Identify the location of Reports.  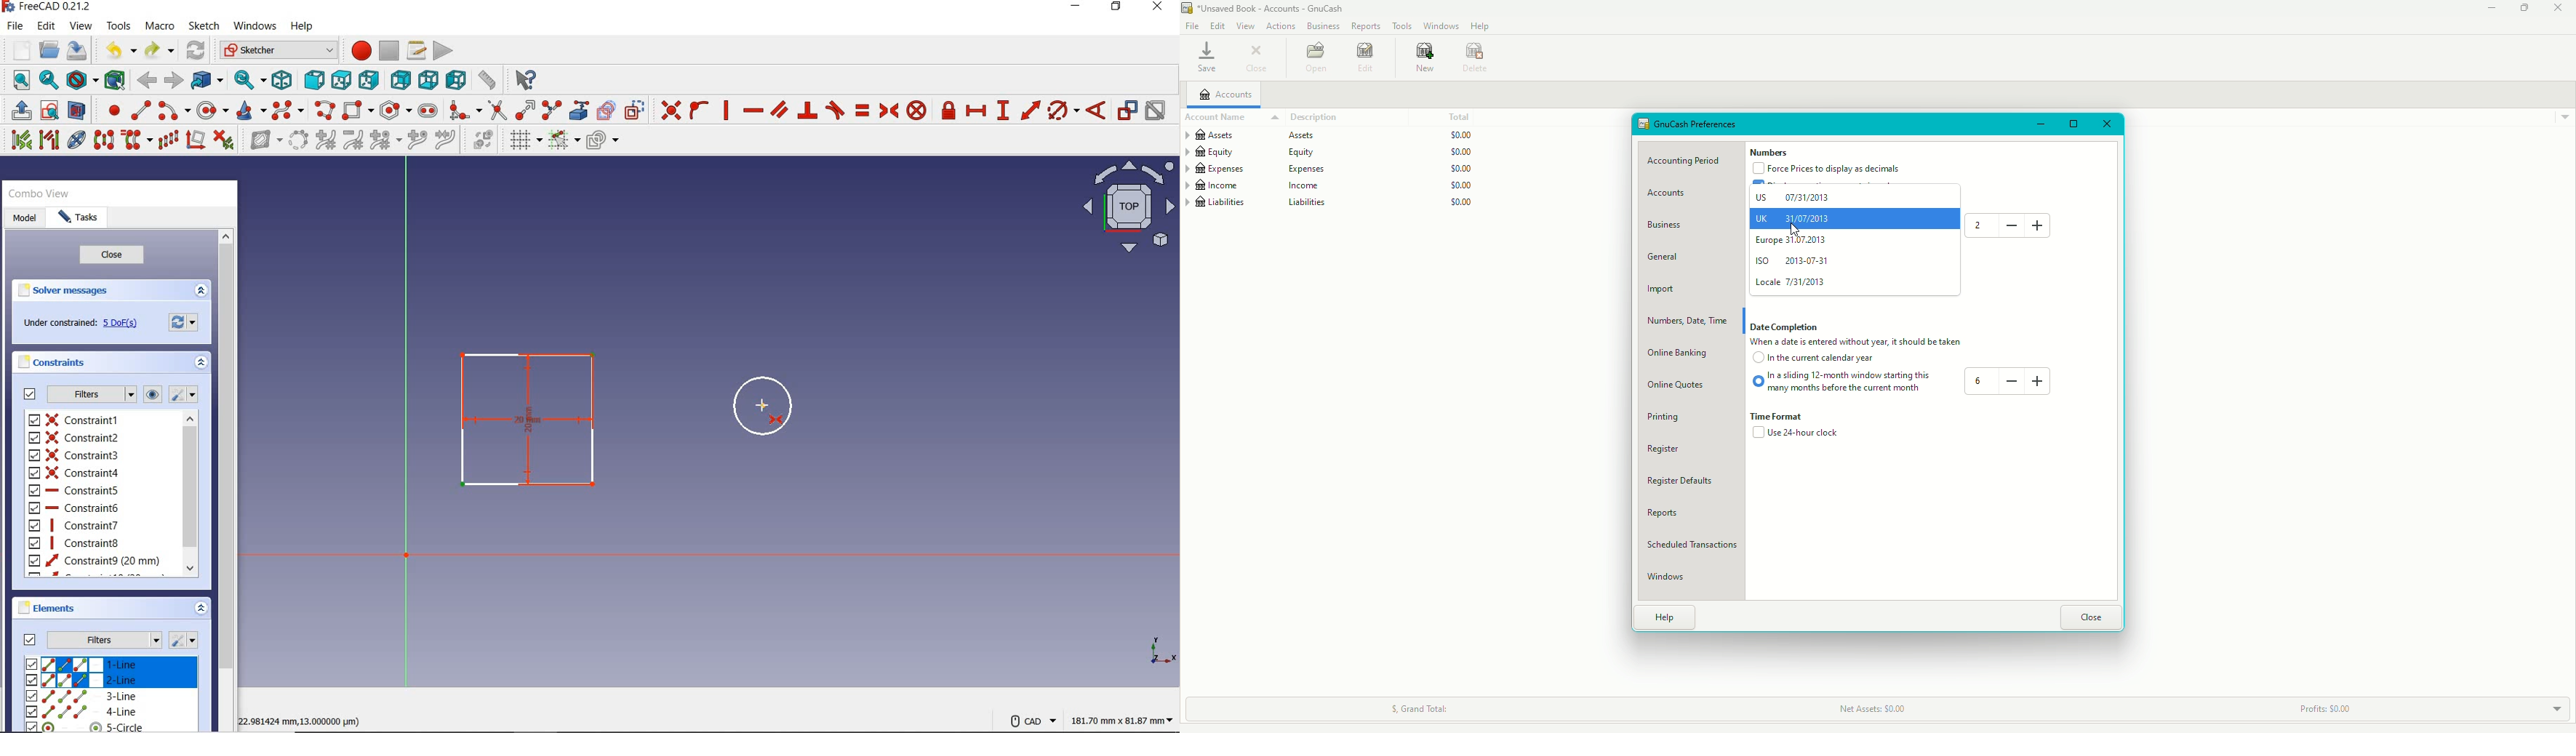
(1366, 26).